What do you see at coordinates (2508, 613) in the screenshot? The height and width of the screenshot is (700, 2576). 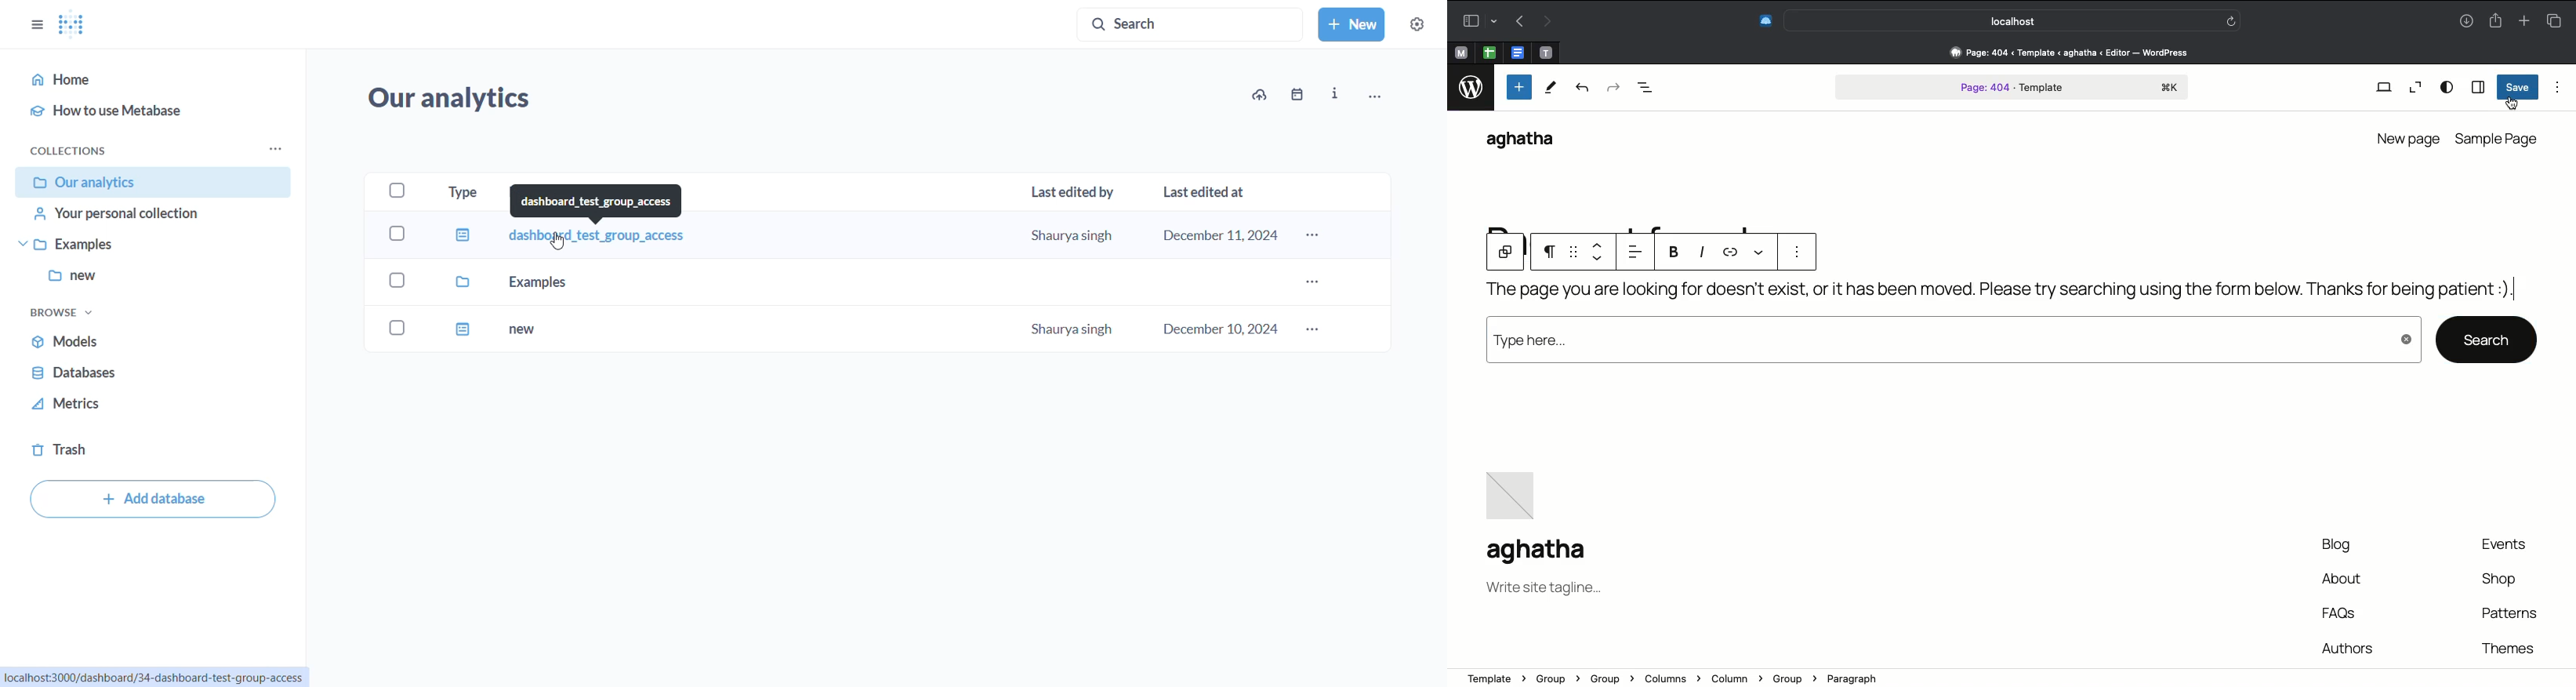 I see `Patterns` at bounding box center [2508, 613].